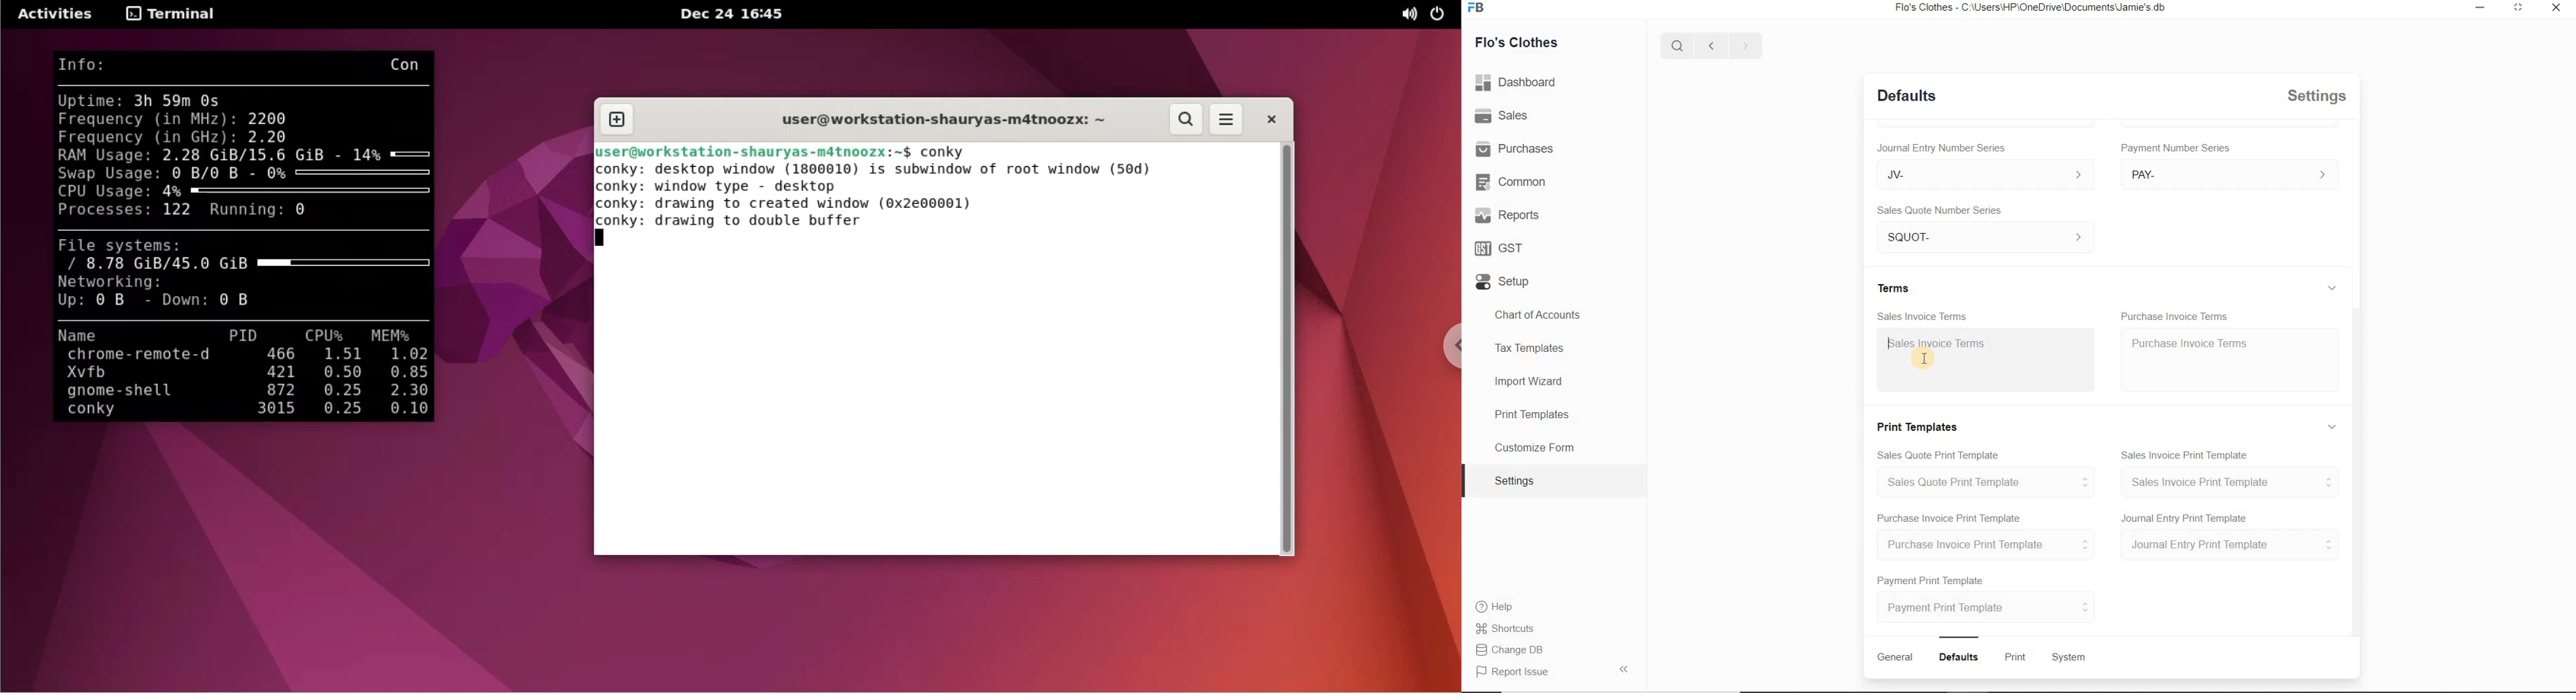 Image resolution: width=2576 pixels, height=700 pixels. Describe the element at coordinates (1513, 672) in the screenshot. I see `Report issue` at that location.